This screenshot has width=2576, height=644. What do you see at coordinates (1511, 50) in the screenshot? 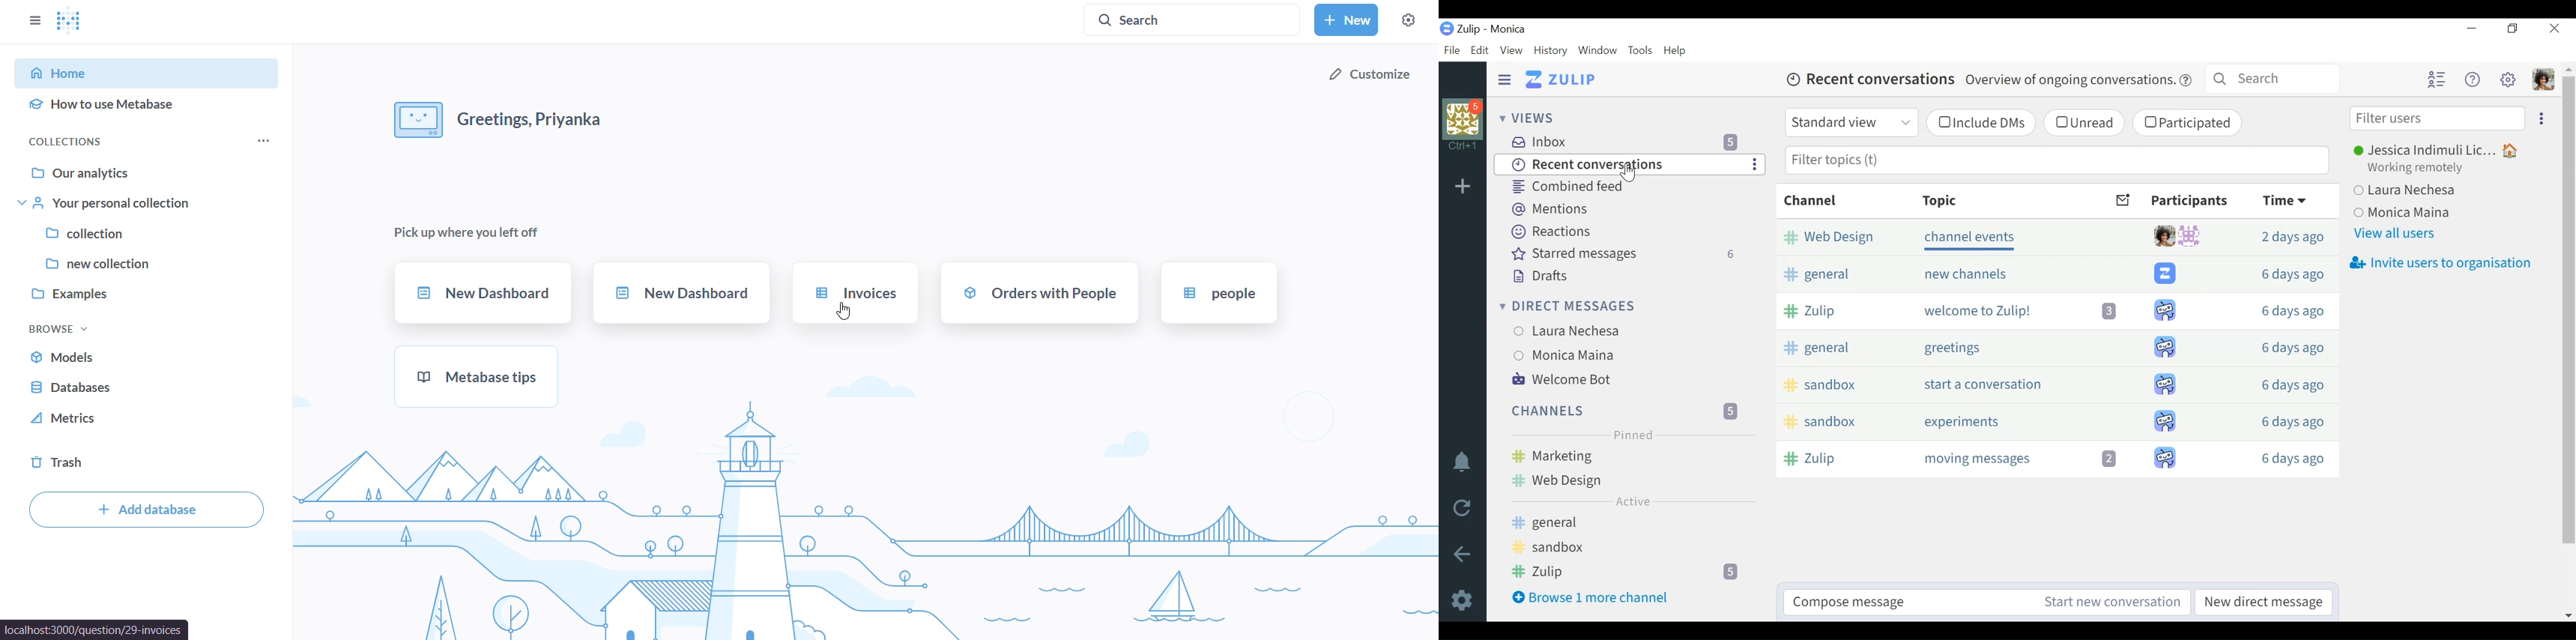
I see `View` at bounding box center [1511, 50].